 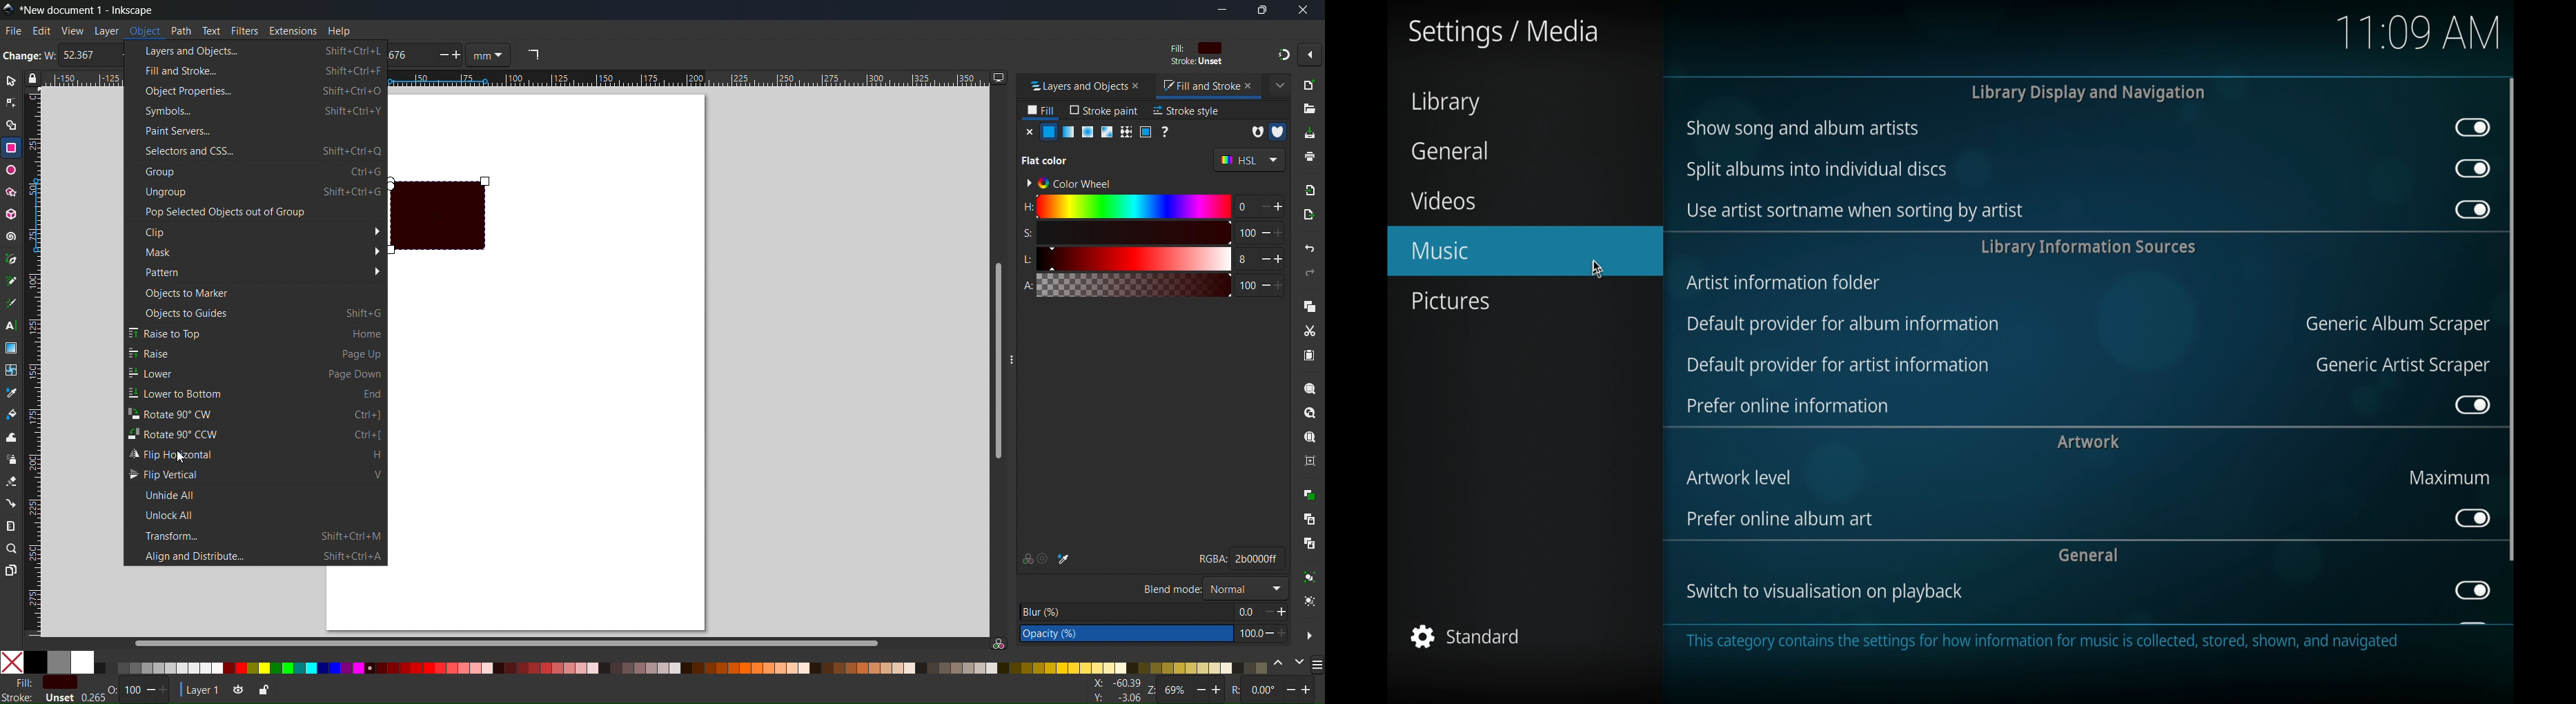 What do you see at coordinates (1246, 286) in the screenshot?
I see ` 100` at bounding box center [1246, 286].